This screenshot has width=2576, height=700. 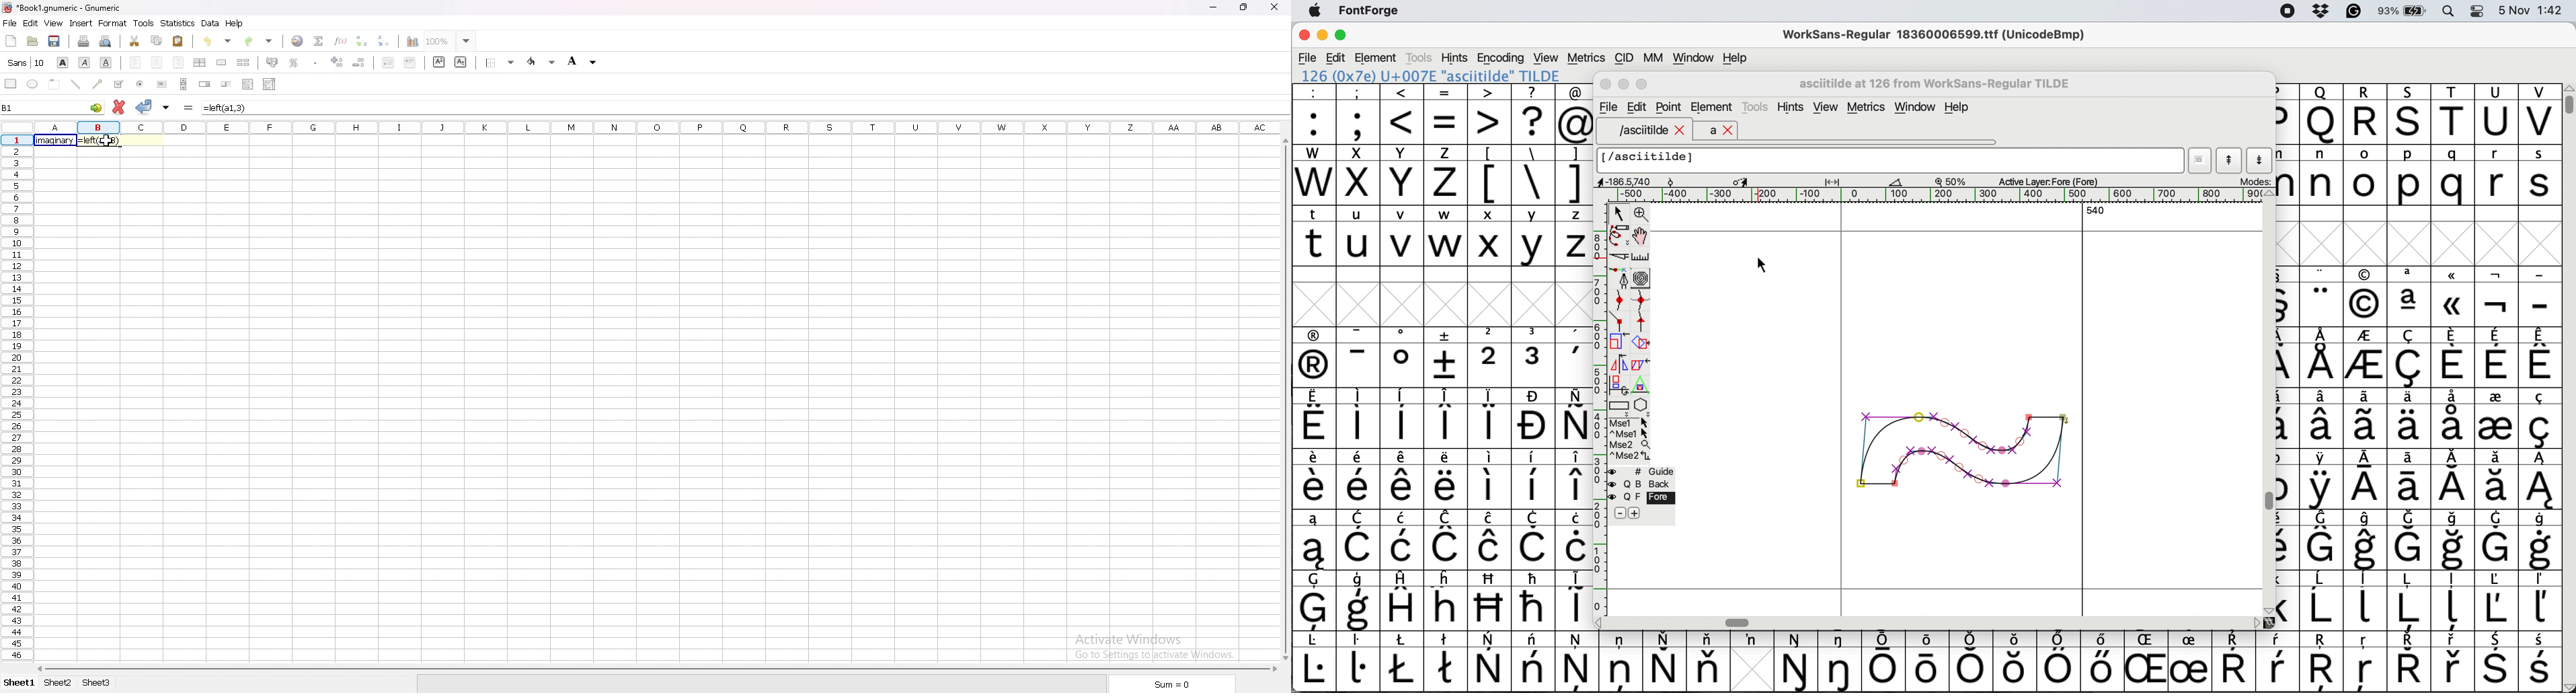 I want to click on scale selection, so click(x=1620, y=341).